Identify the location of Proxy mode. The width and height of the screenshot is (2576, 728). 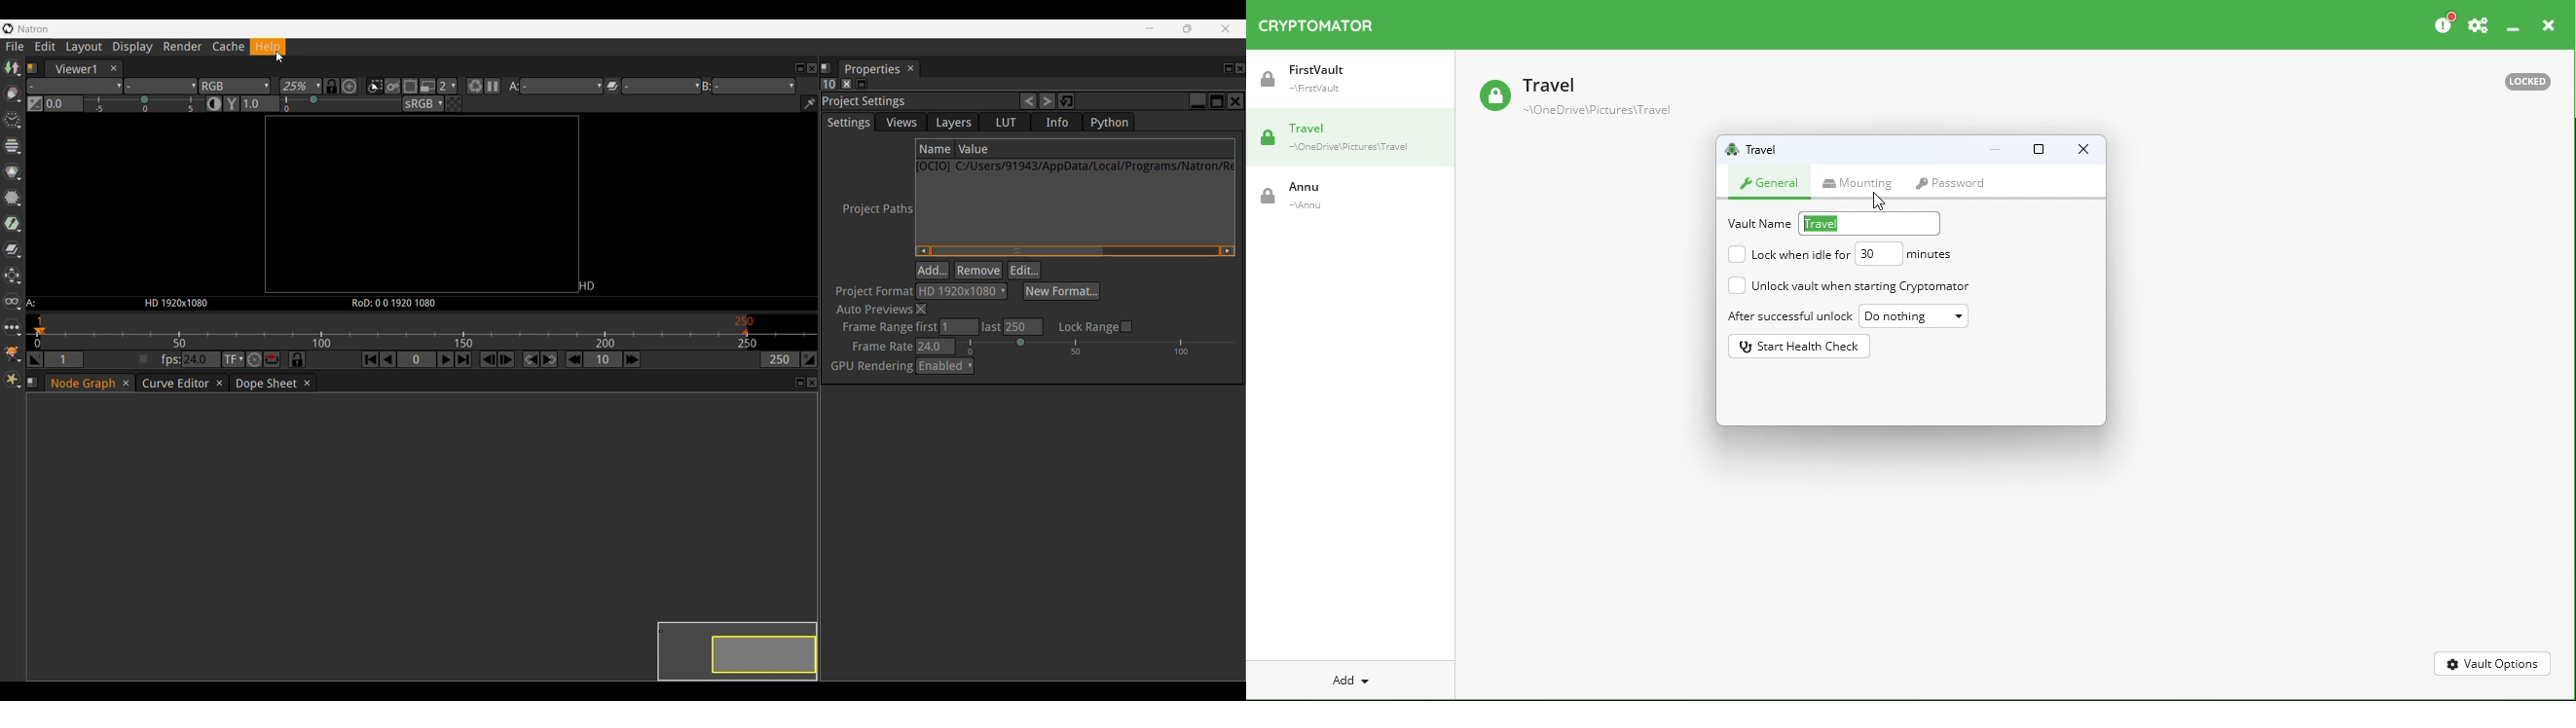
(428, 86).